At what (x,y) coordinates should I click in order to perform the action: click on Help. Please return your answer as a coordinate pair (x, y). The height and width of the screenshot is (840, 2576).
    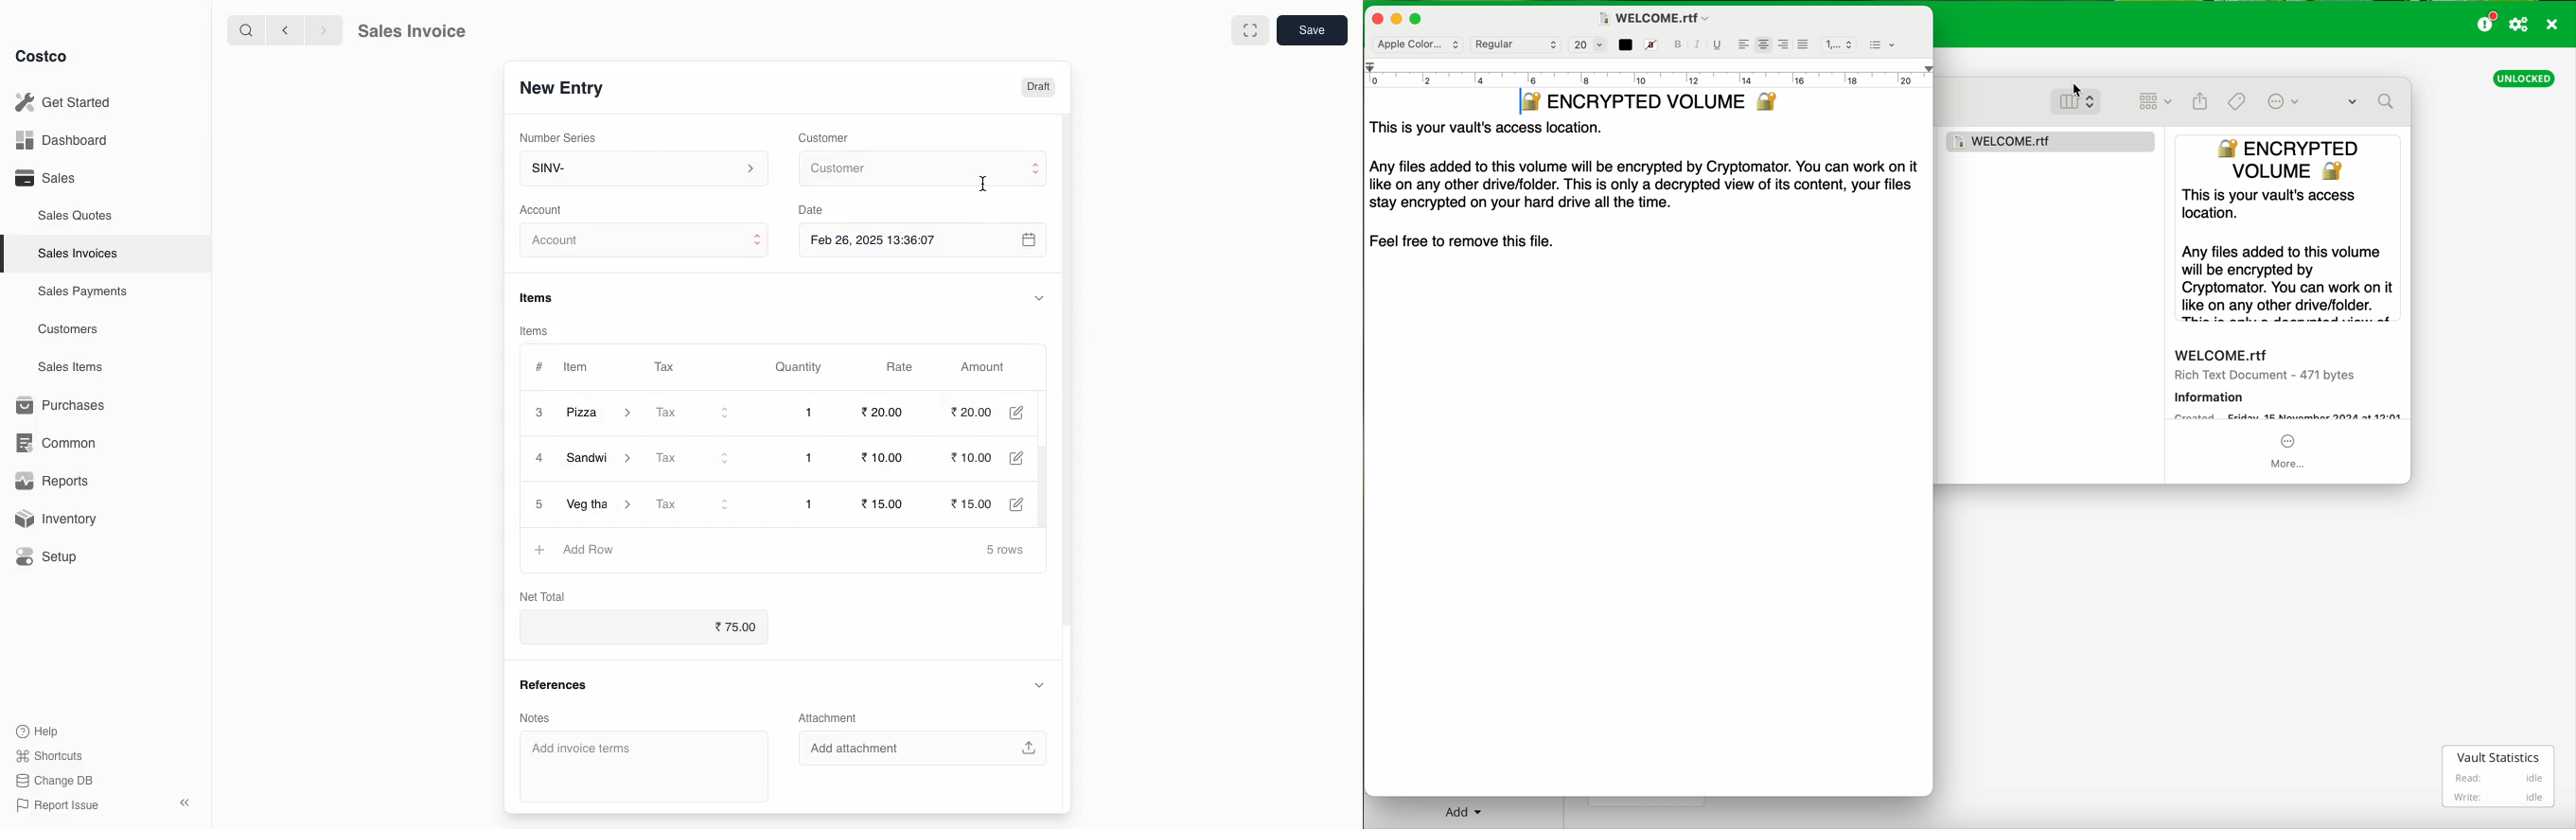
    Looking at the image, I should click on (39, 730).